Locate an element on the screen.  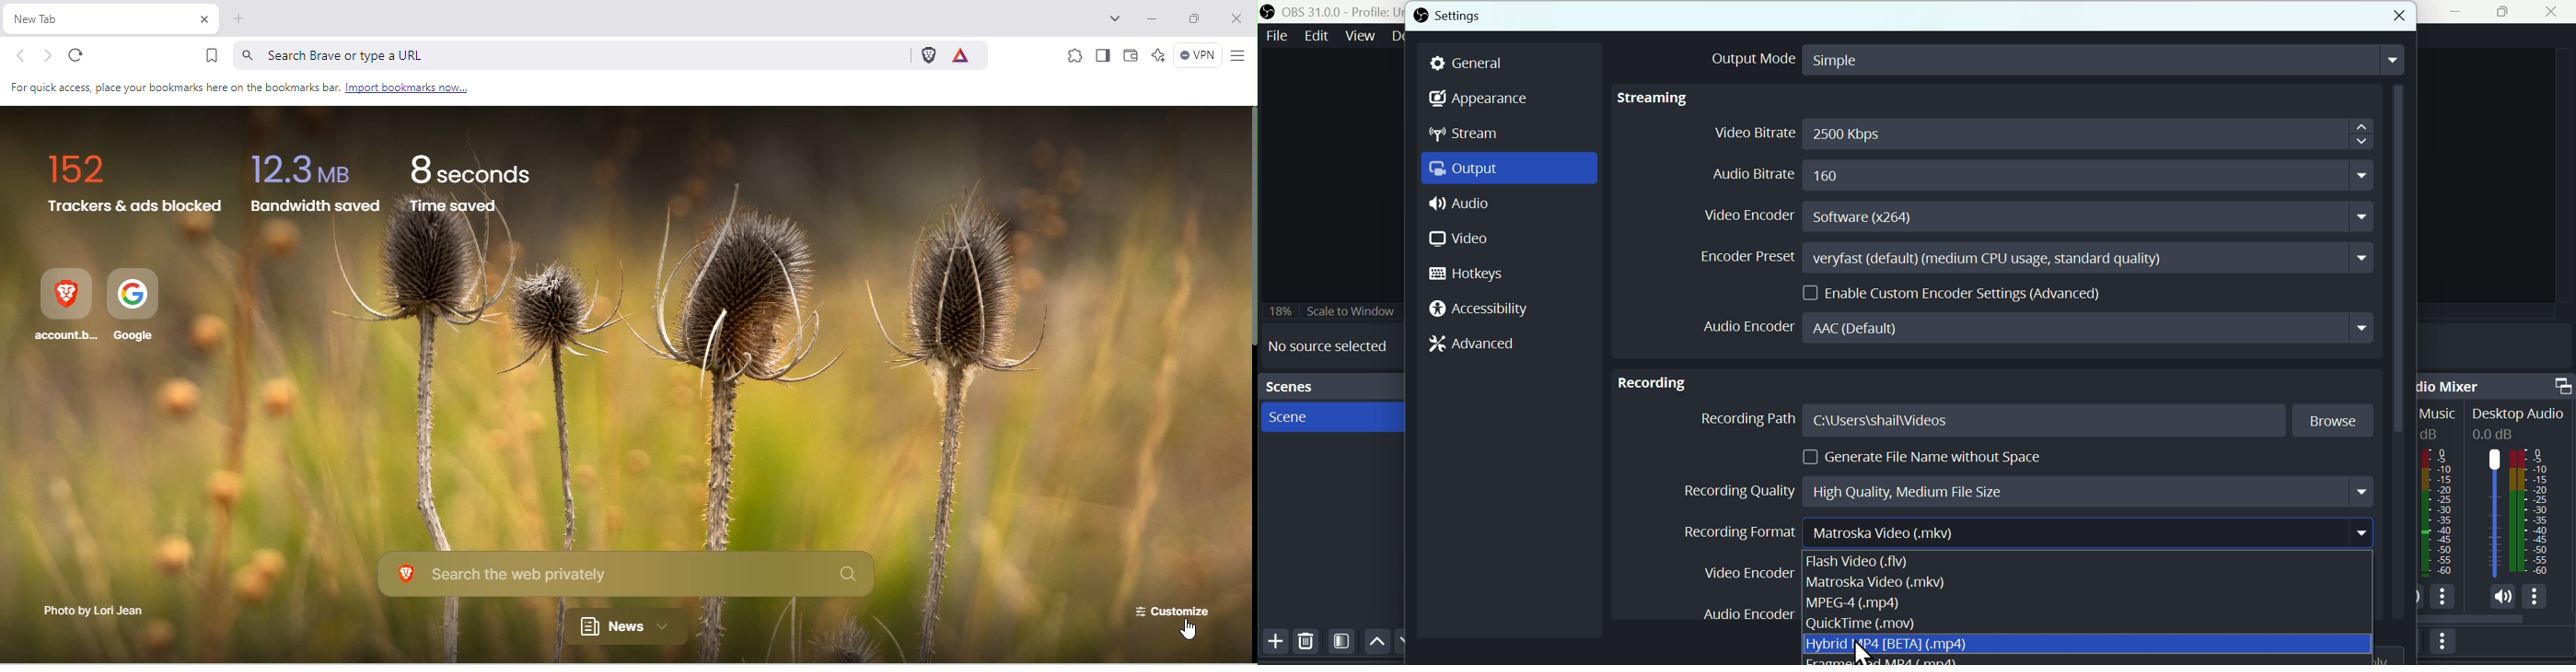
Edit is located at coordinates (1316, 37).